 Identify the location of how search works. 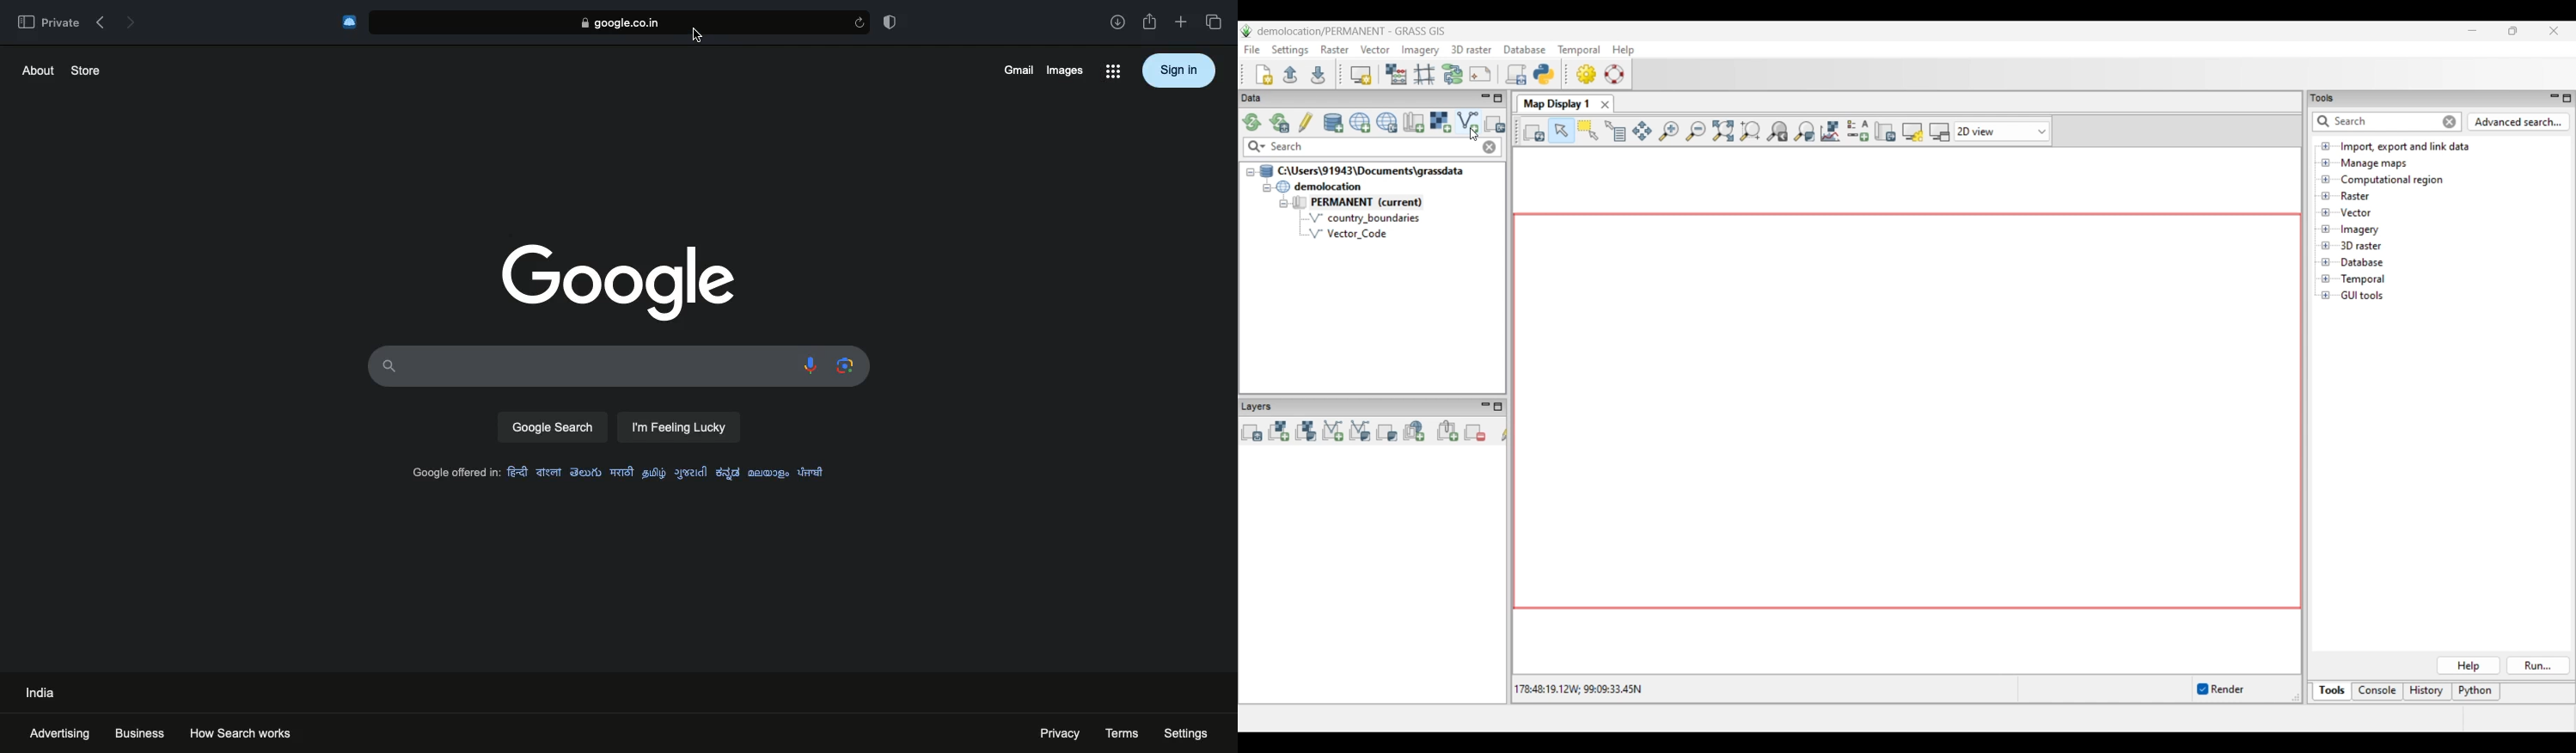
(258, 731).